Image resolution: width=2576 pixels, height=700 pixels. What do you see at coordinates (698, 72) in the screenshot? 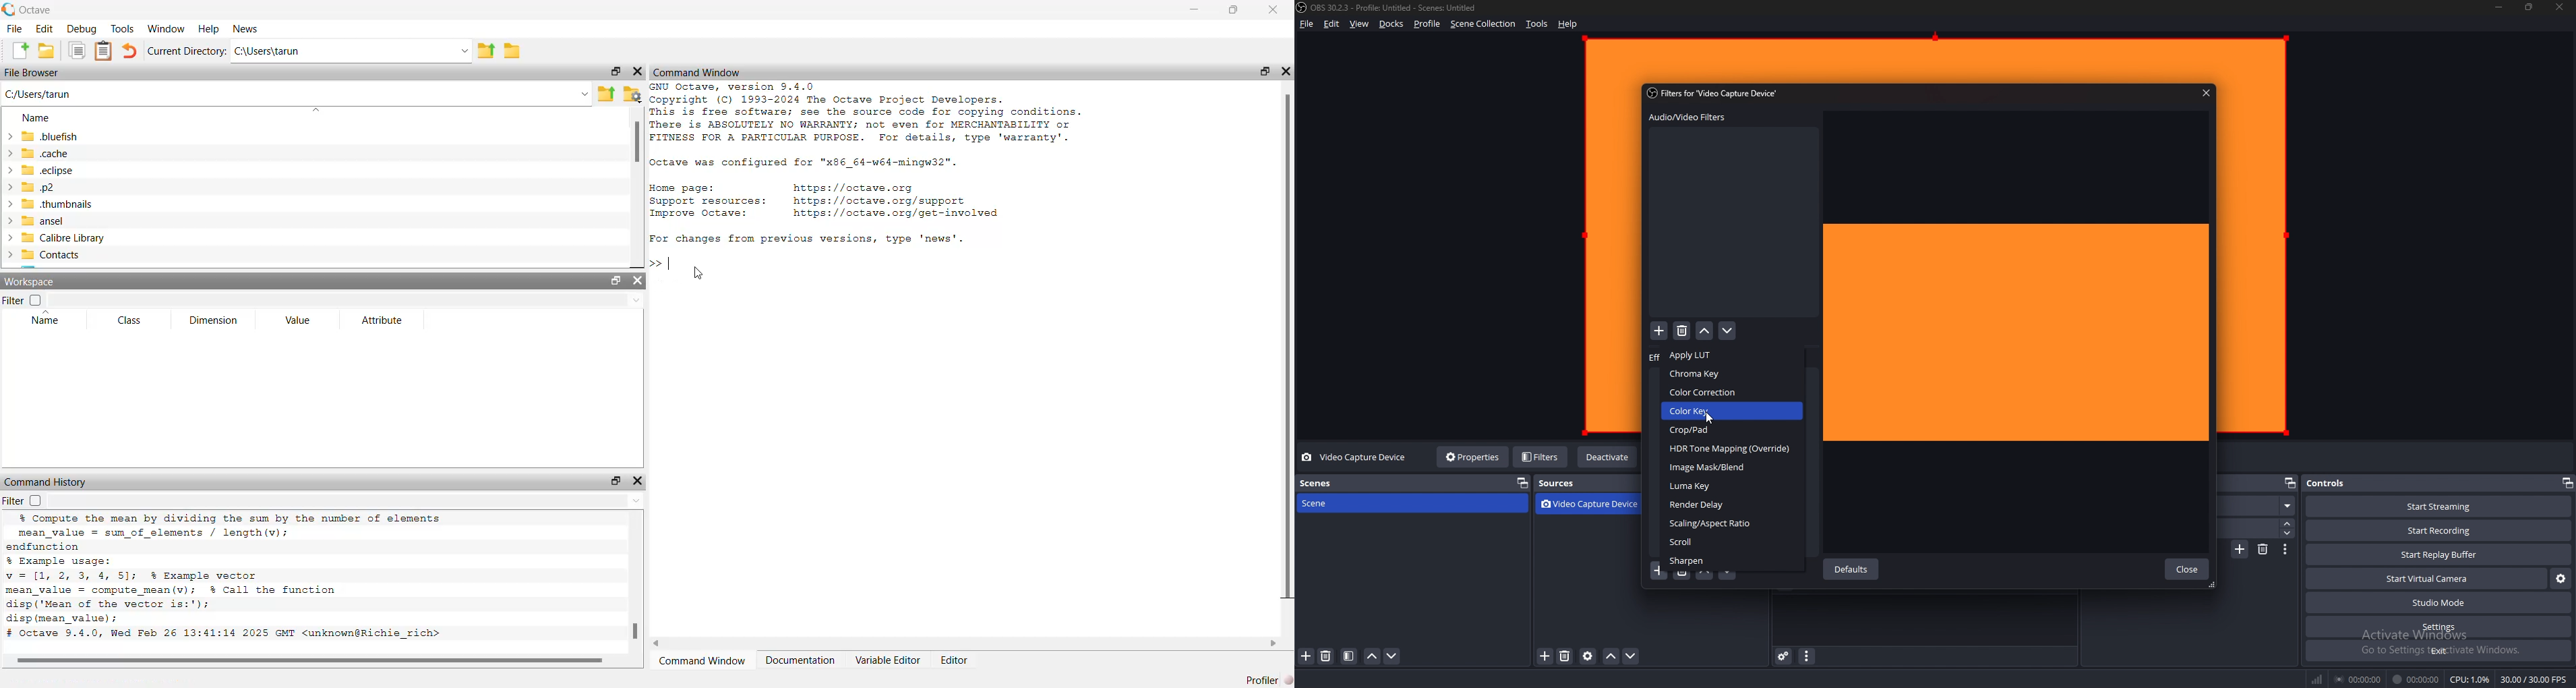
I see `Command Window` at bounding box center [698, 72].